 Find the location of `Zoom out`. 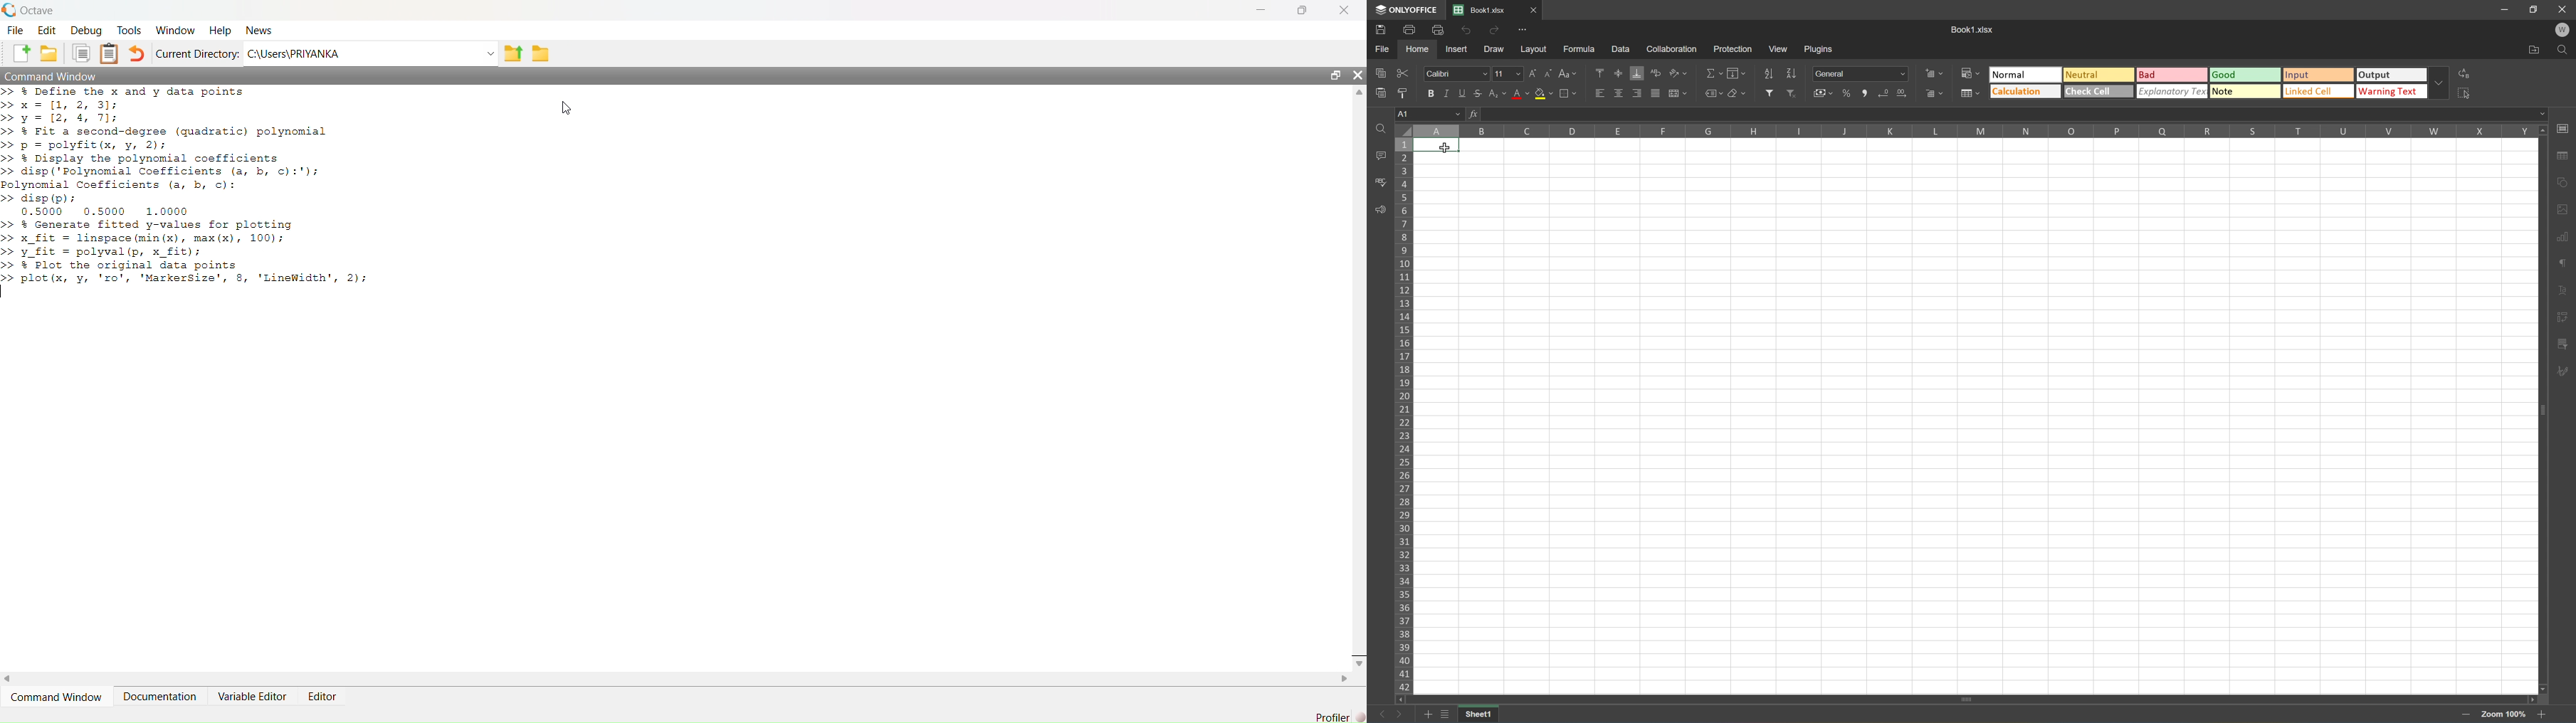

Zoom out is located at coordinates (2538, 716).